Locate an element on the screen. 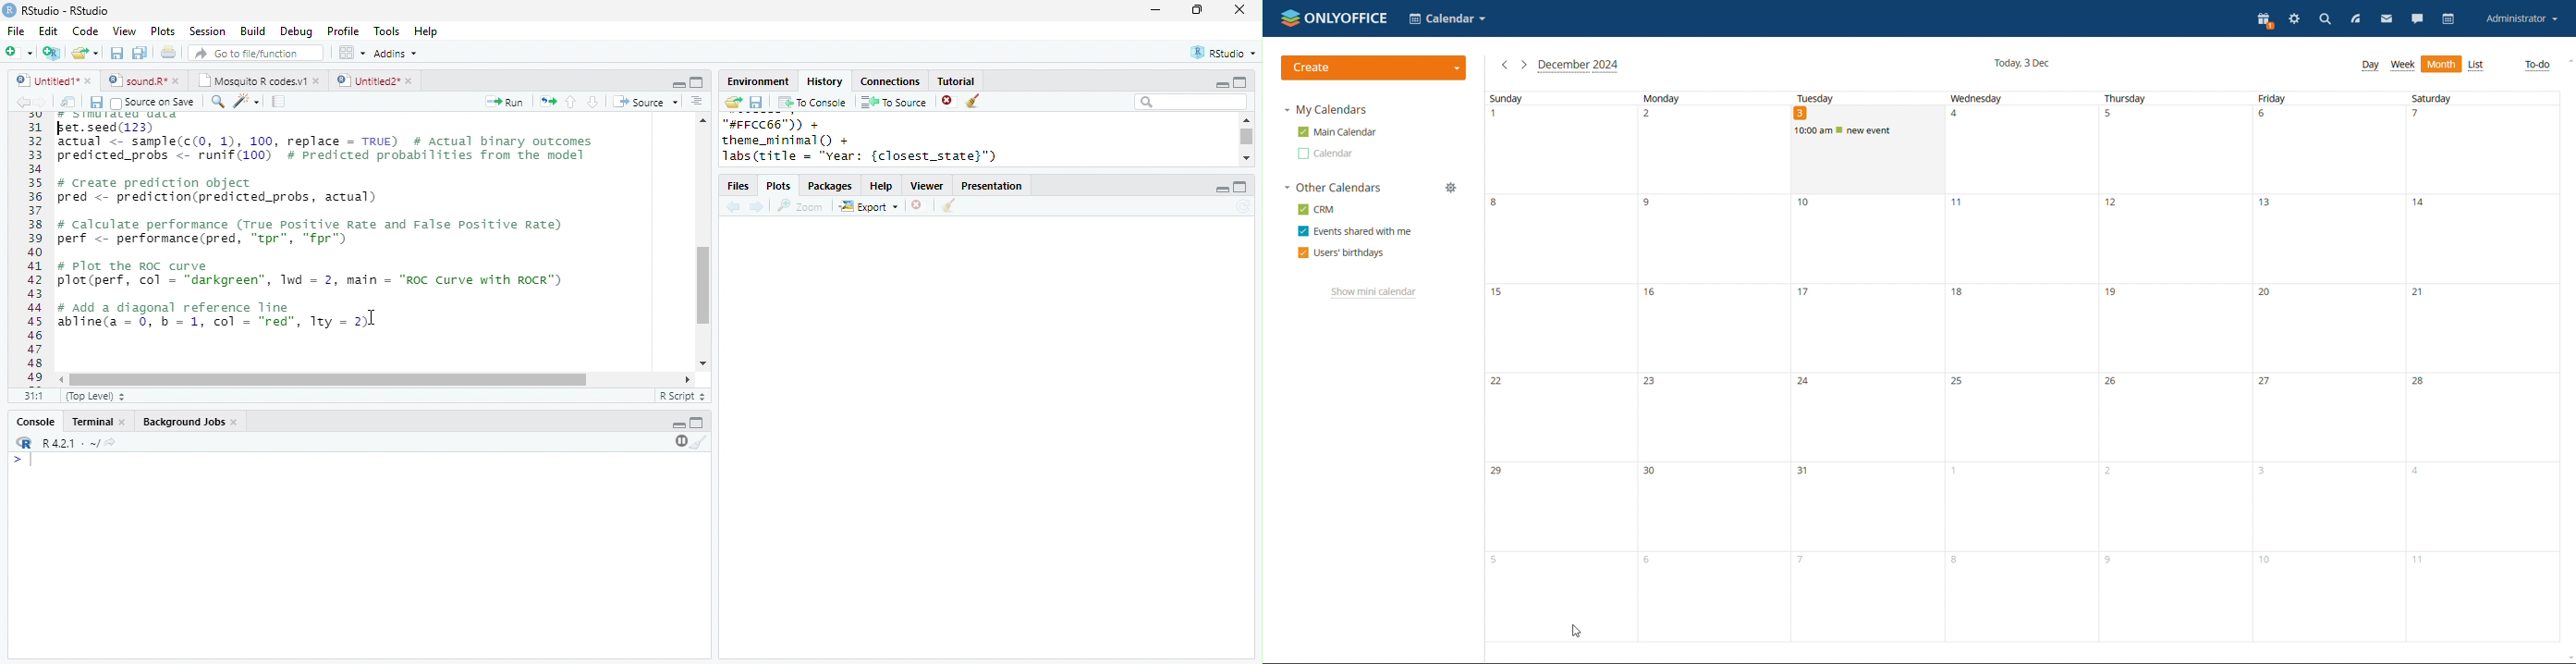  new file is located at coordinates (18, 52).